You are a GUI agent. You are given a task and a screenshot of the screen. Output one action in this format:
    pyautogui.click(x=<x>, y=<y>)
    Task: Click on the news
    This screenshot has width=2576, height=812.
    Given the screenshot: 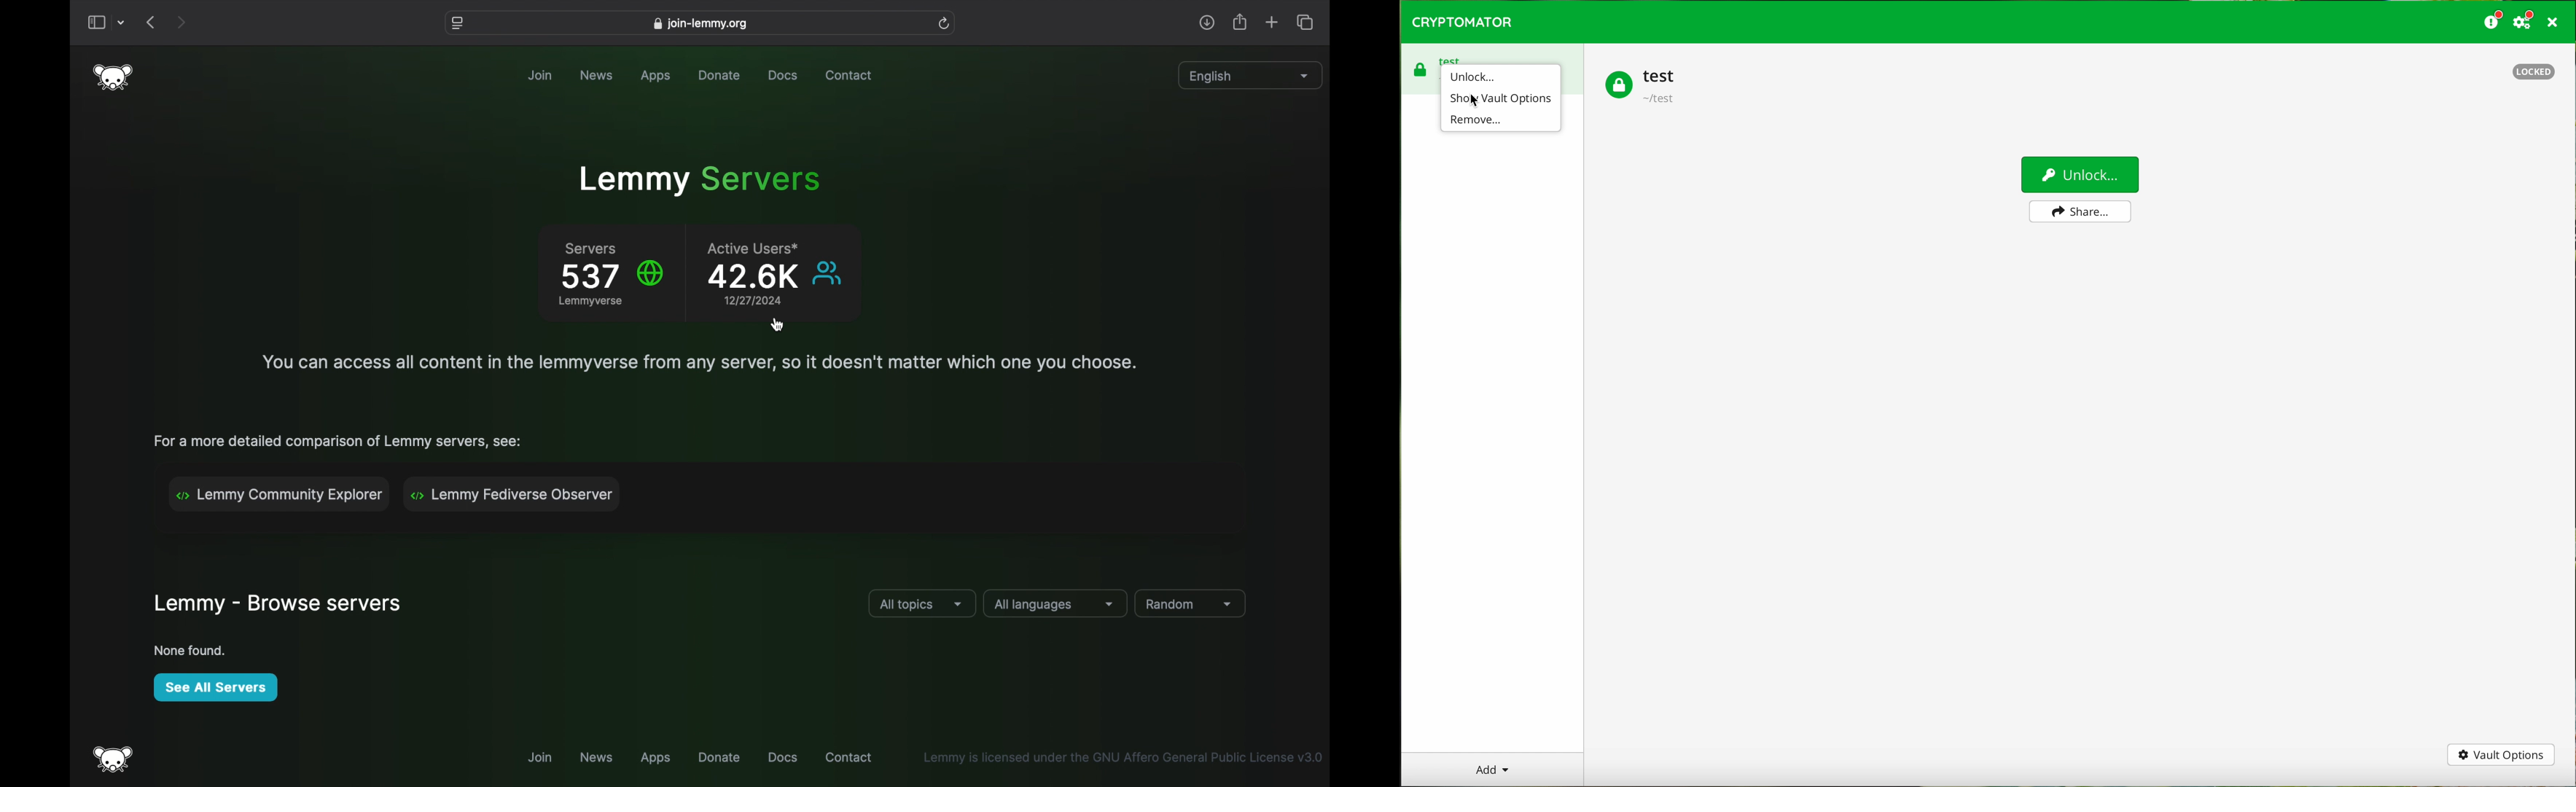 What is the action you would take?
    pyautogui.click(x=599, y=757)
    